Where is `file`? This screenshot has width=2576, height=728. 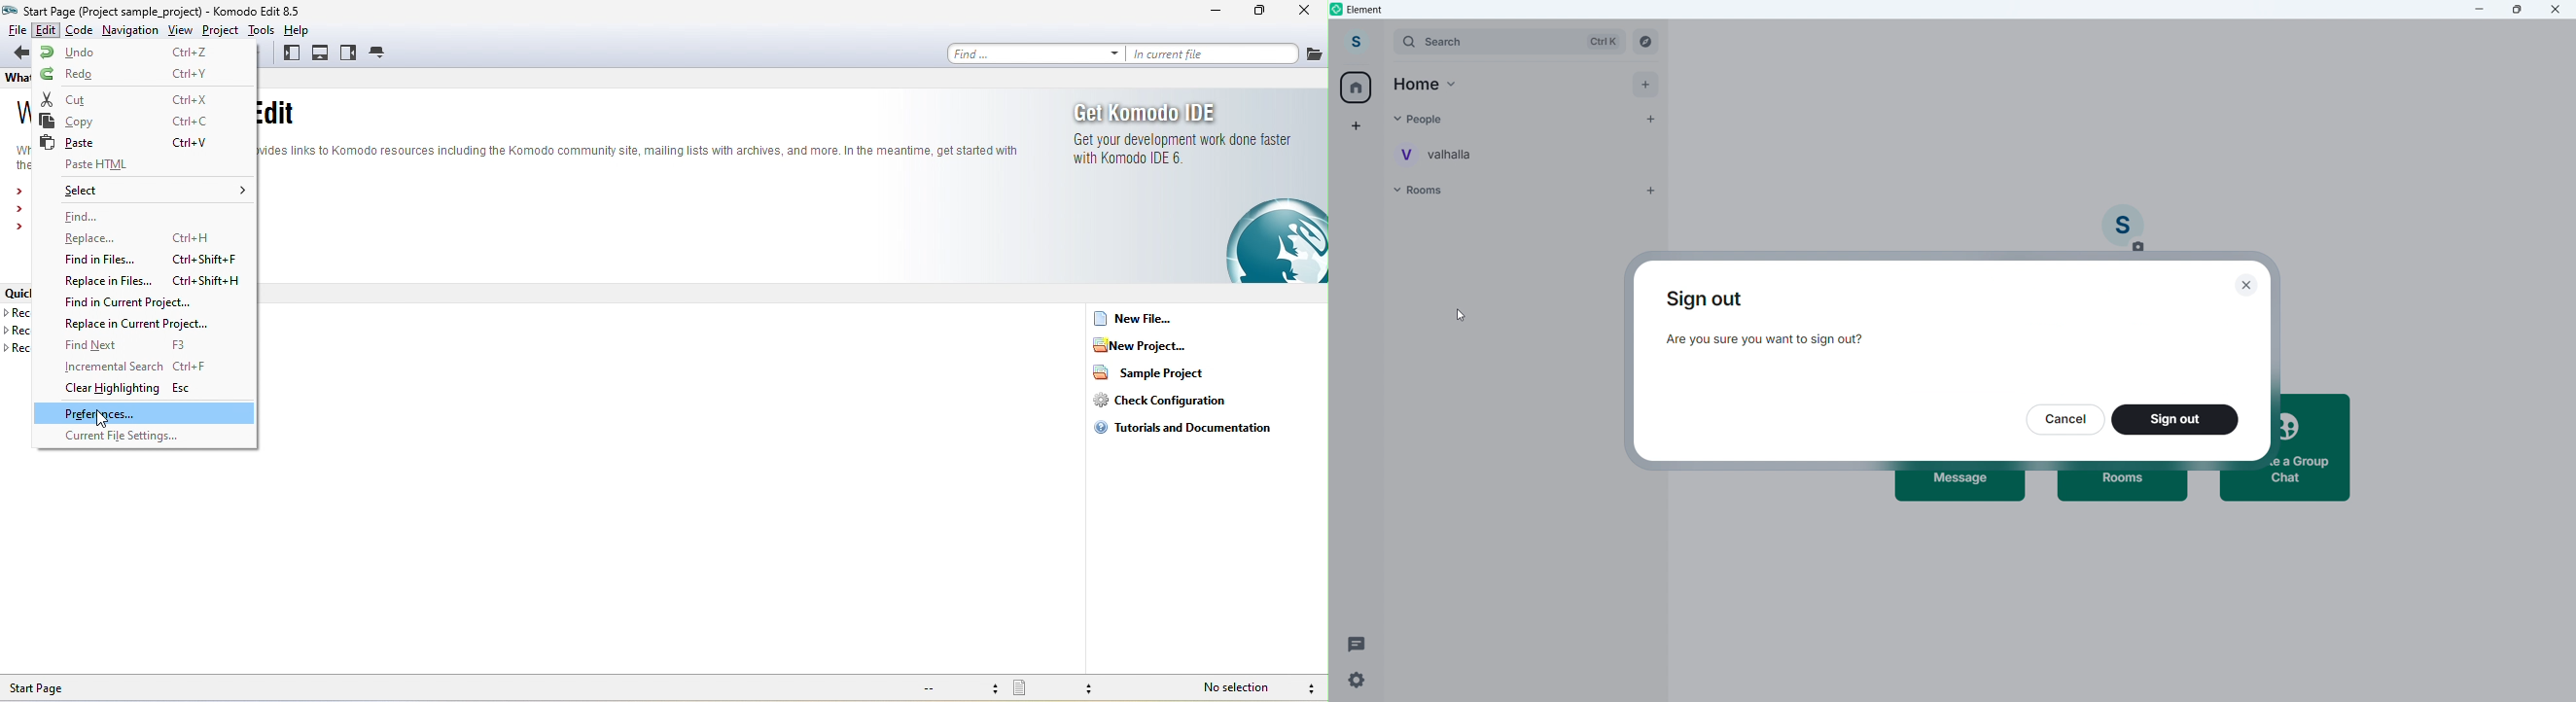 file is located at coordinates (15, 30).